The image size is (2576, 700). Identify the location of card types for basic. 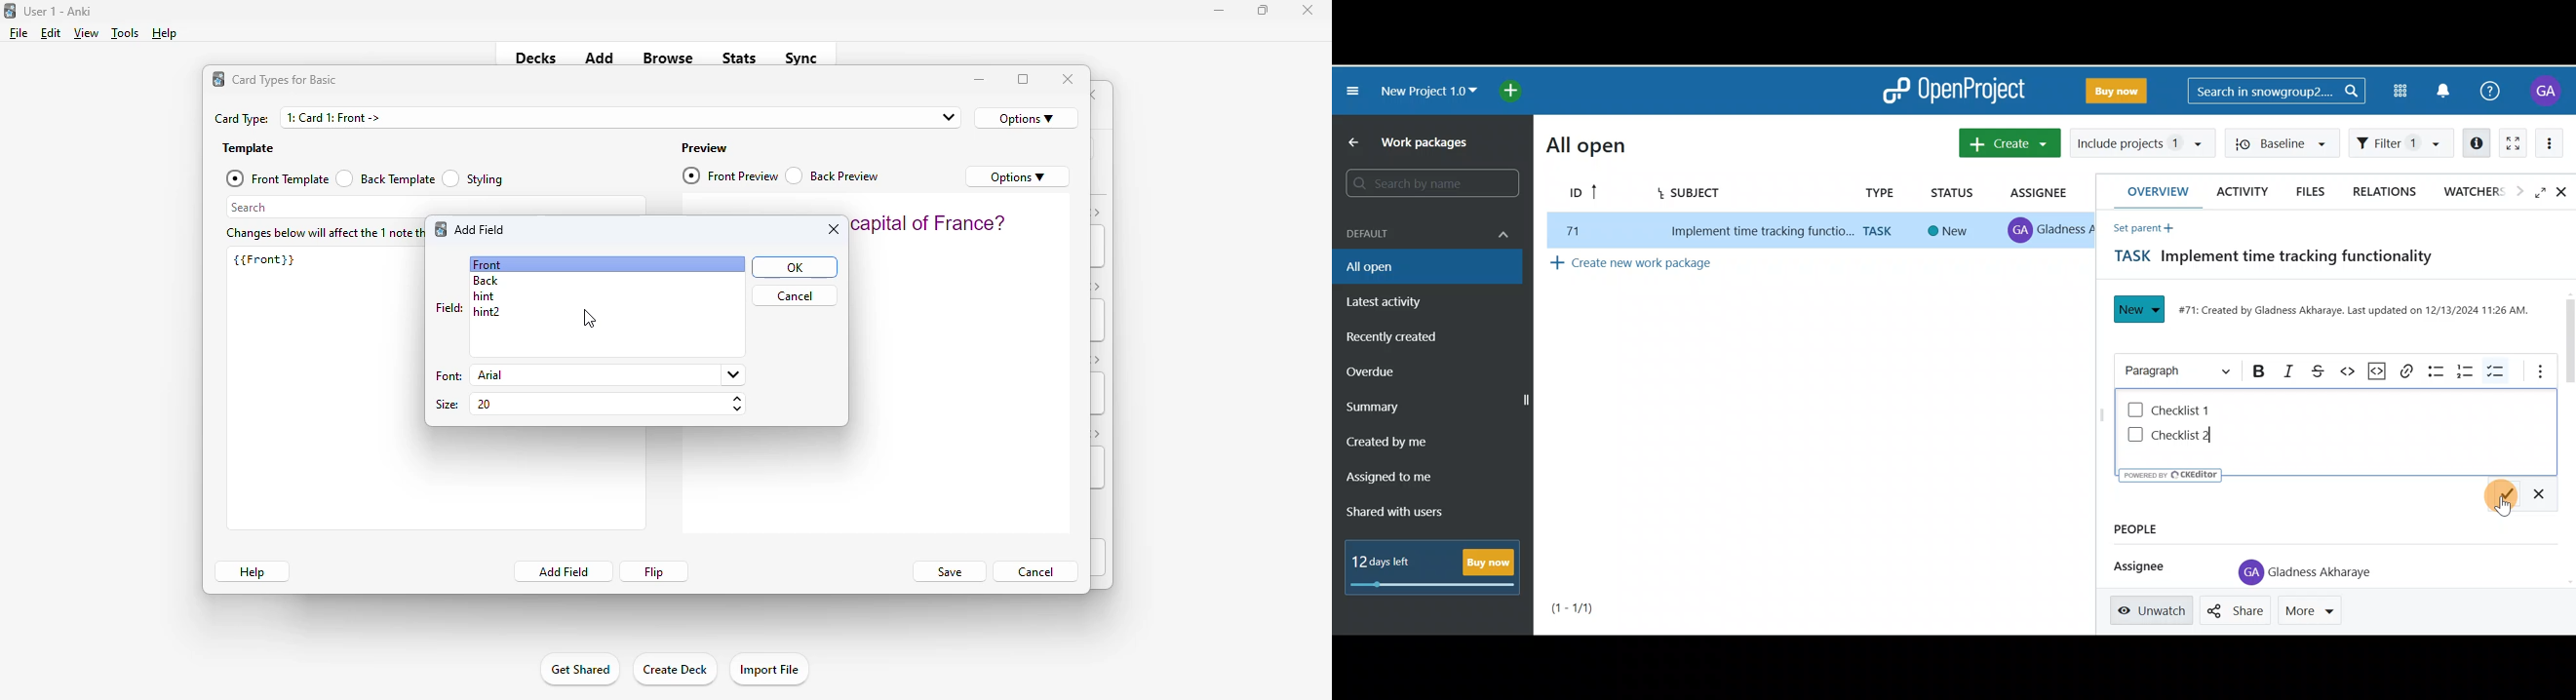
(285, 80).